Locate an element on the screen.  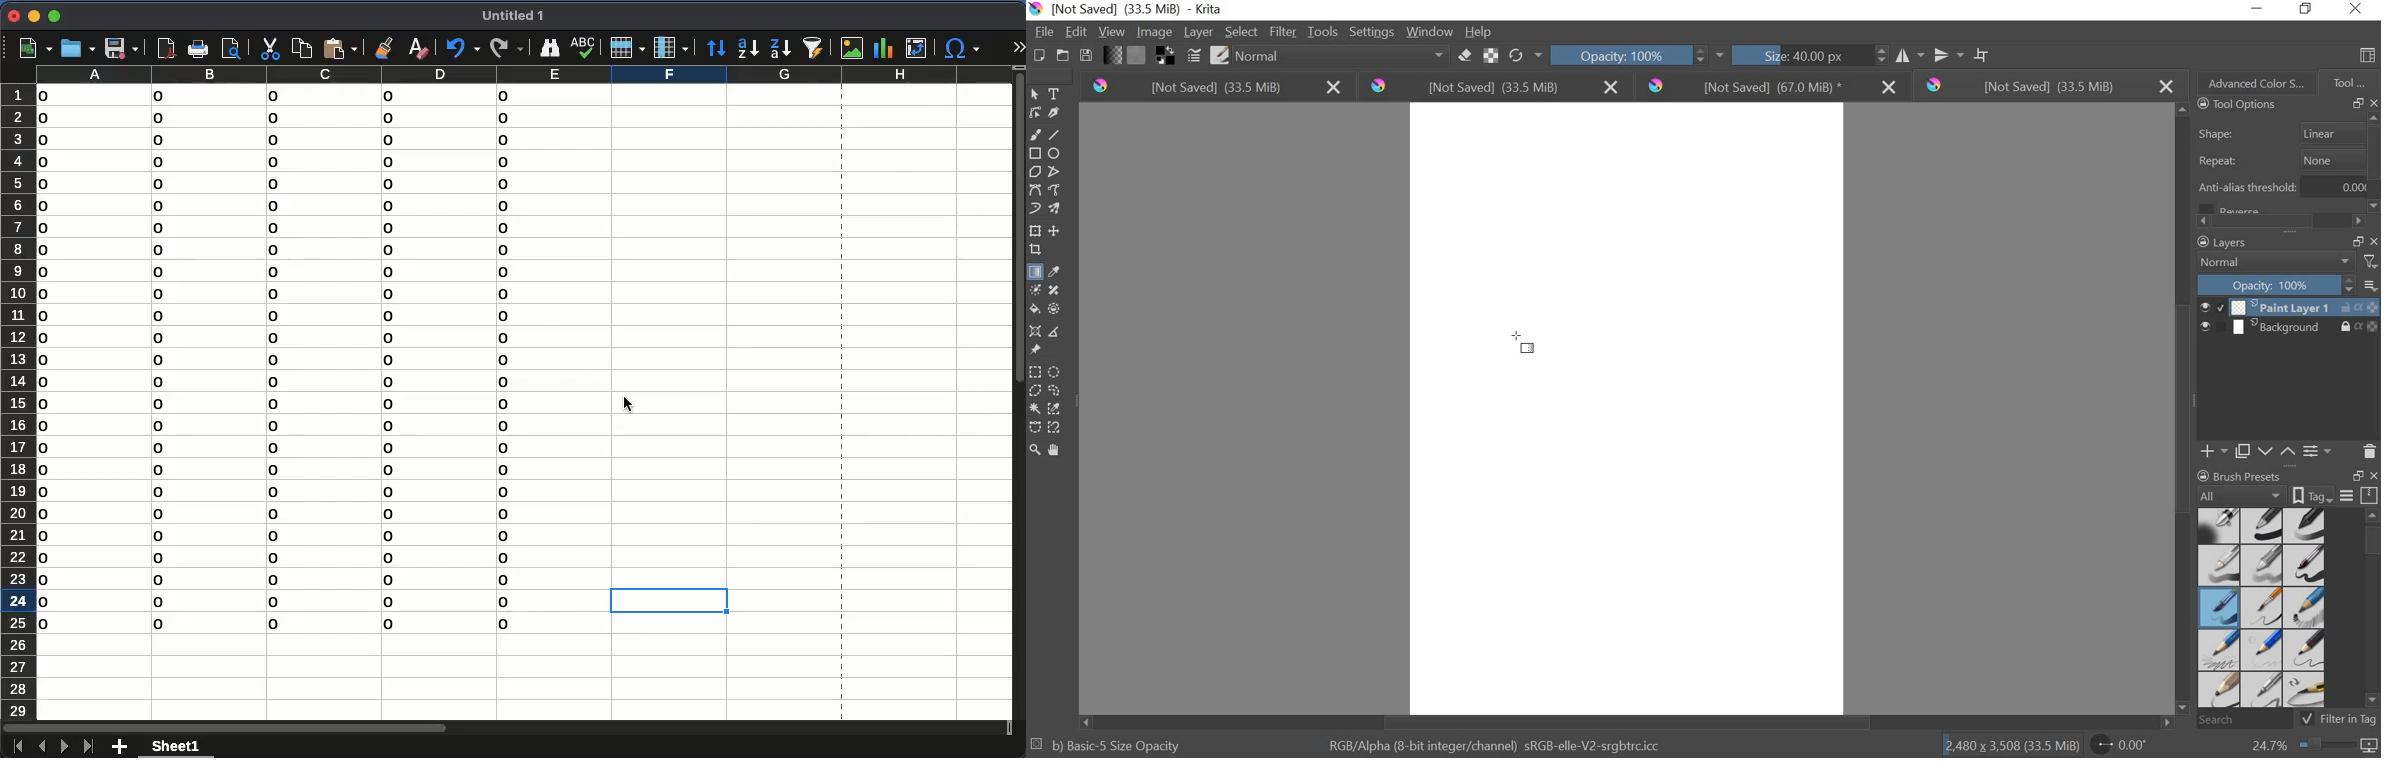
ADD PAINT is located at coordinates (2212, 450).